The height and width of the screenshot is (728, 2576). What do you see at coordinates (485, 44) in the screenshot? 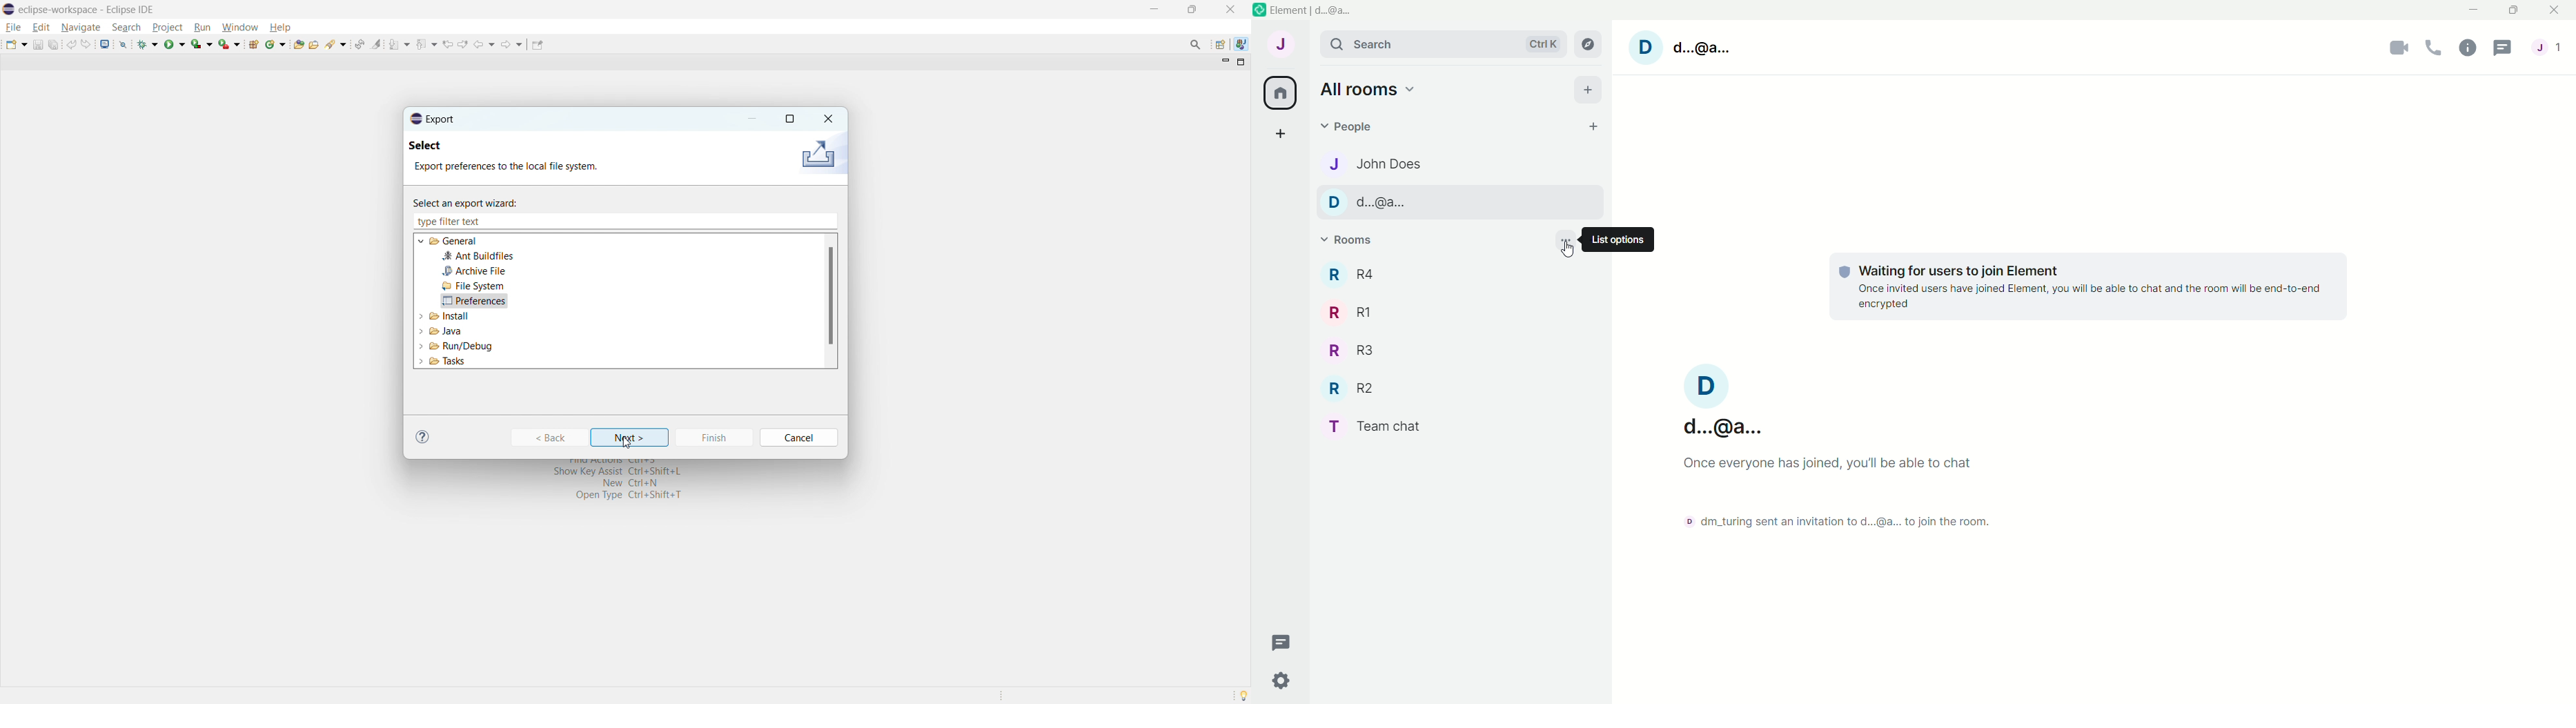
I see `back` at bounding box center [485, 44].